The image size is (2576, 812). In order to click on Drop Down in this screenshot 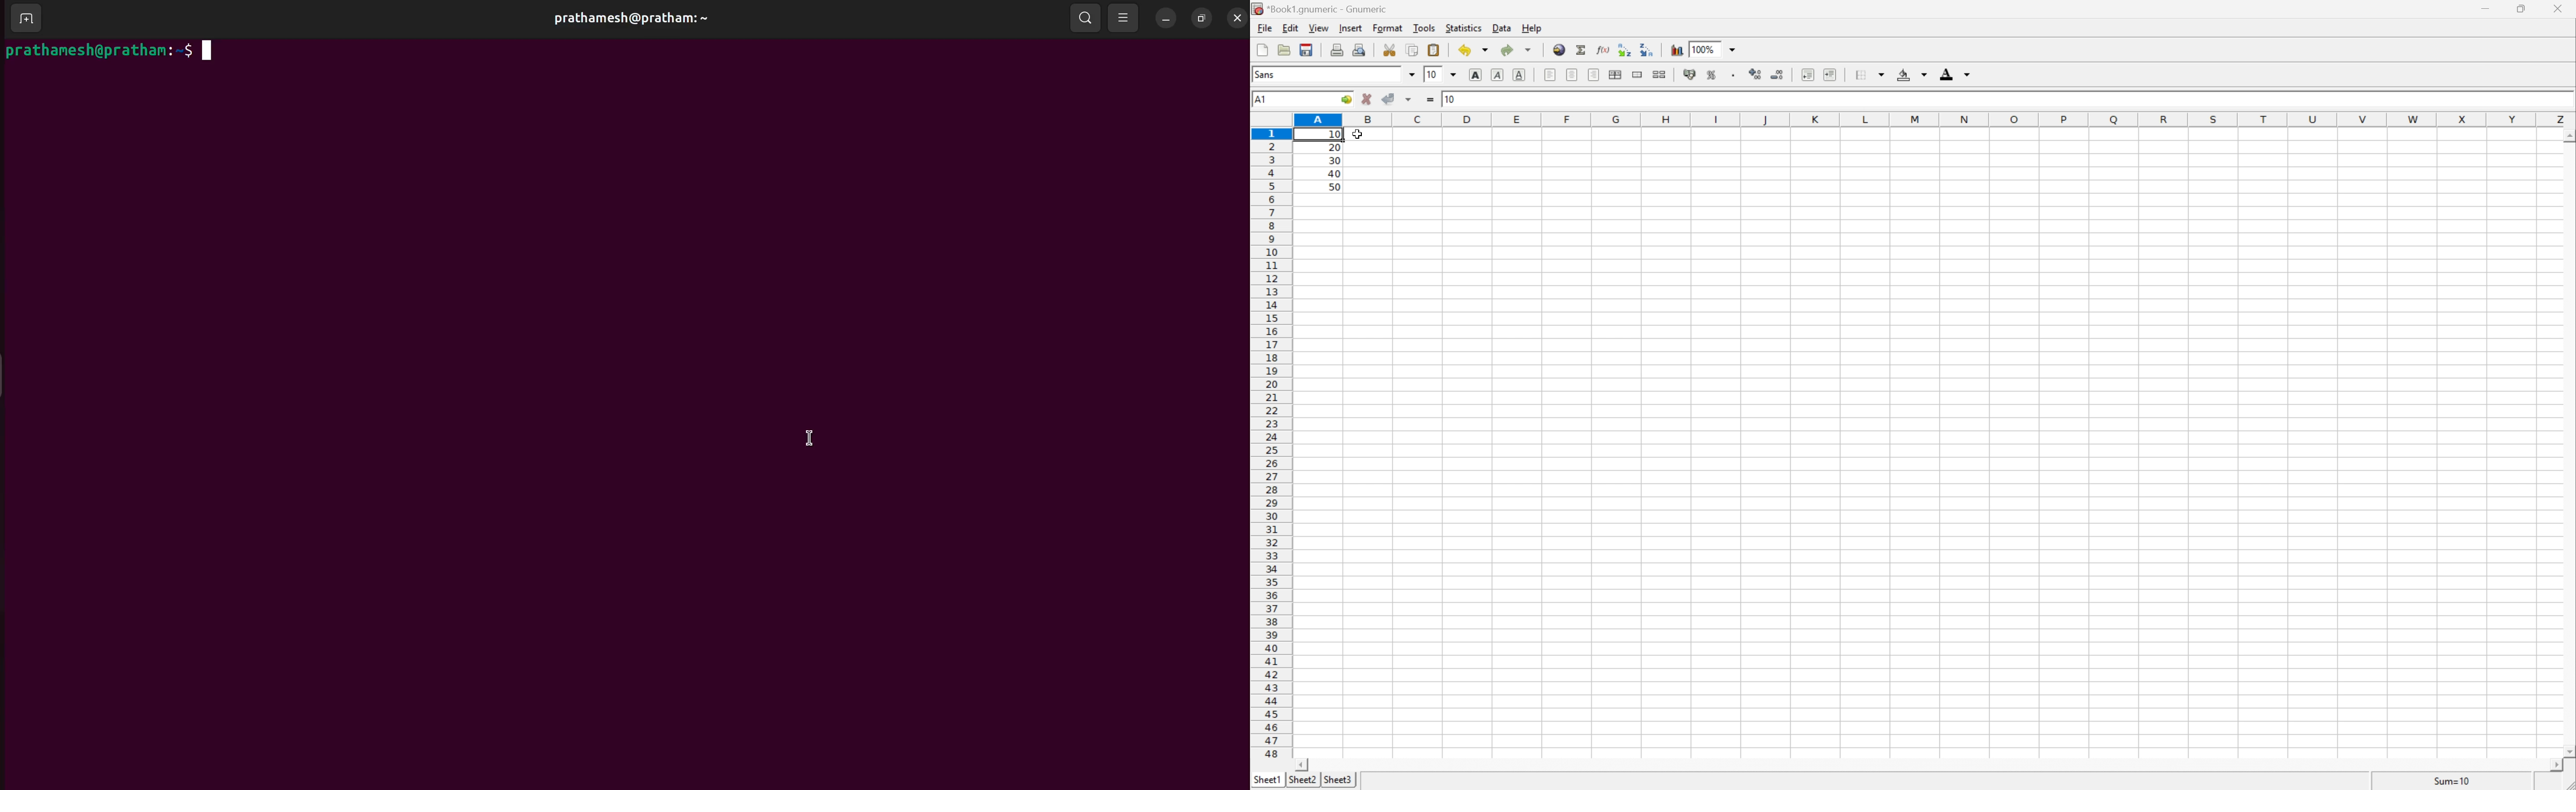, I will do `click(1733, 48)`.